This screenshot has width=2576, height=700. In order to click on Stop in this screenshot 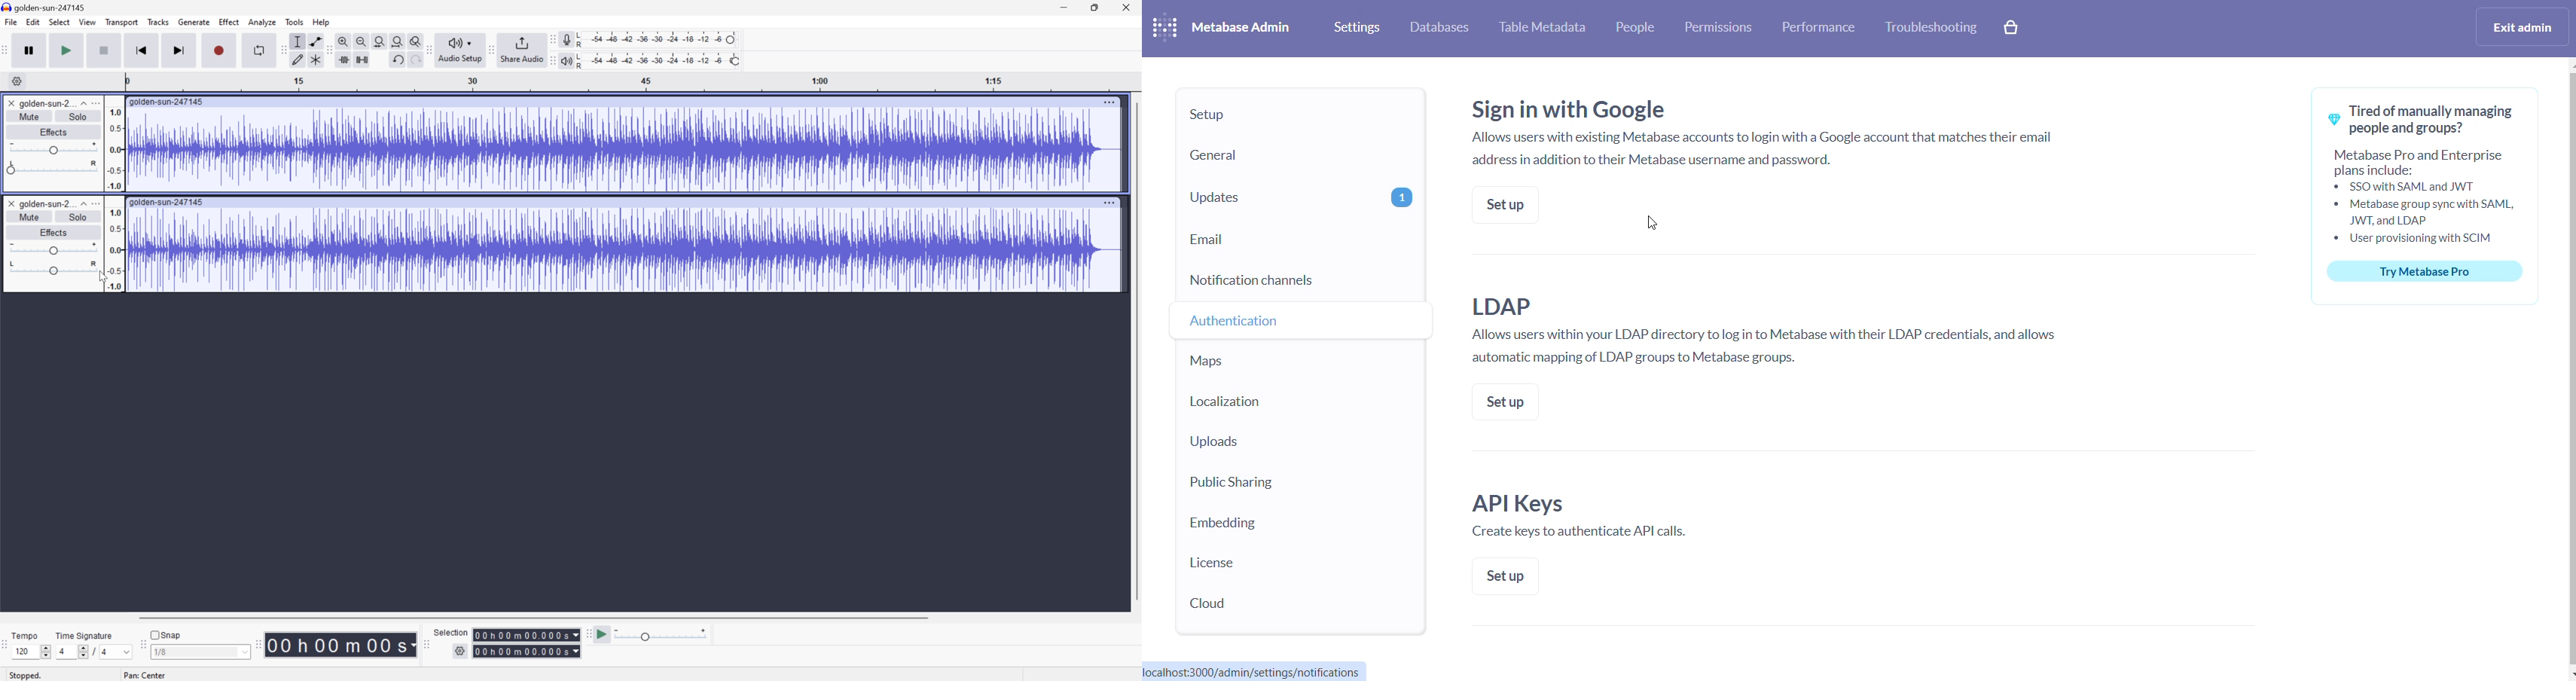, I will do `click(104, 50)`.